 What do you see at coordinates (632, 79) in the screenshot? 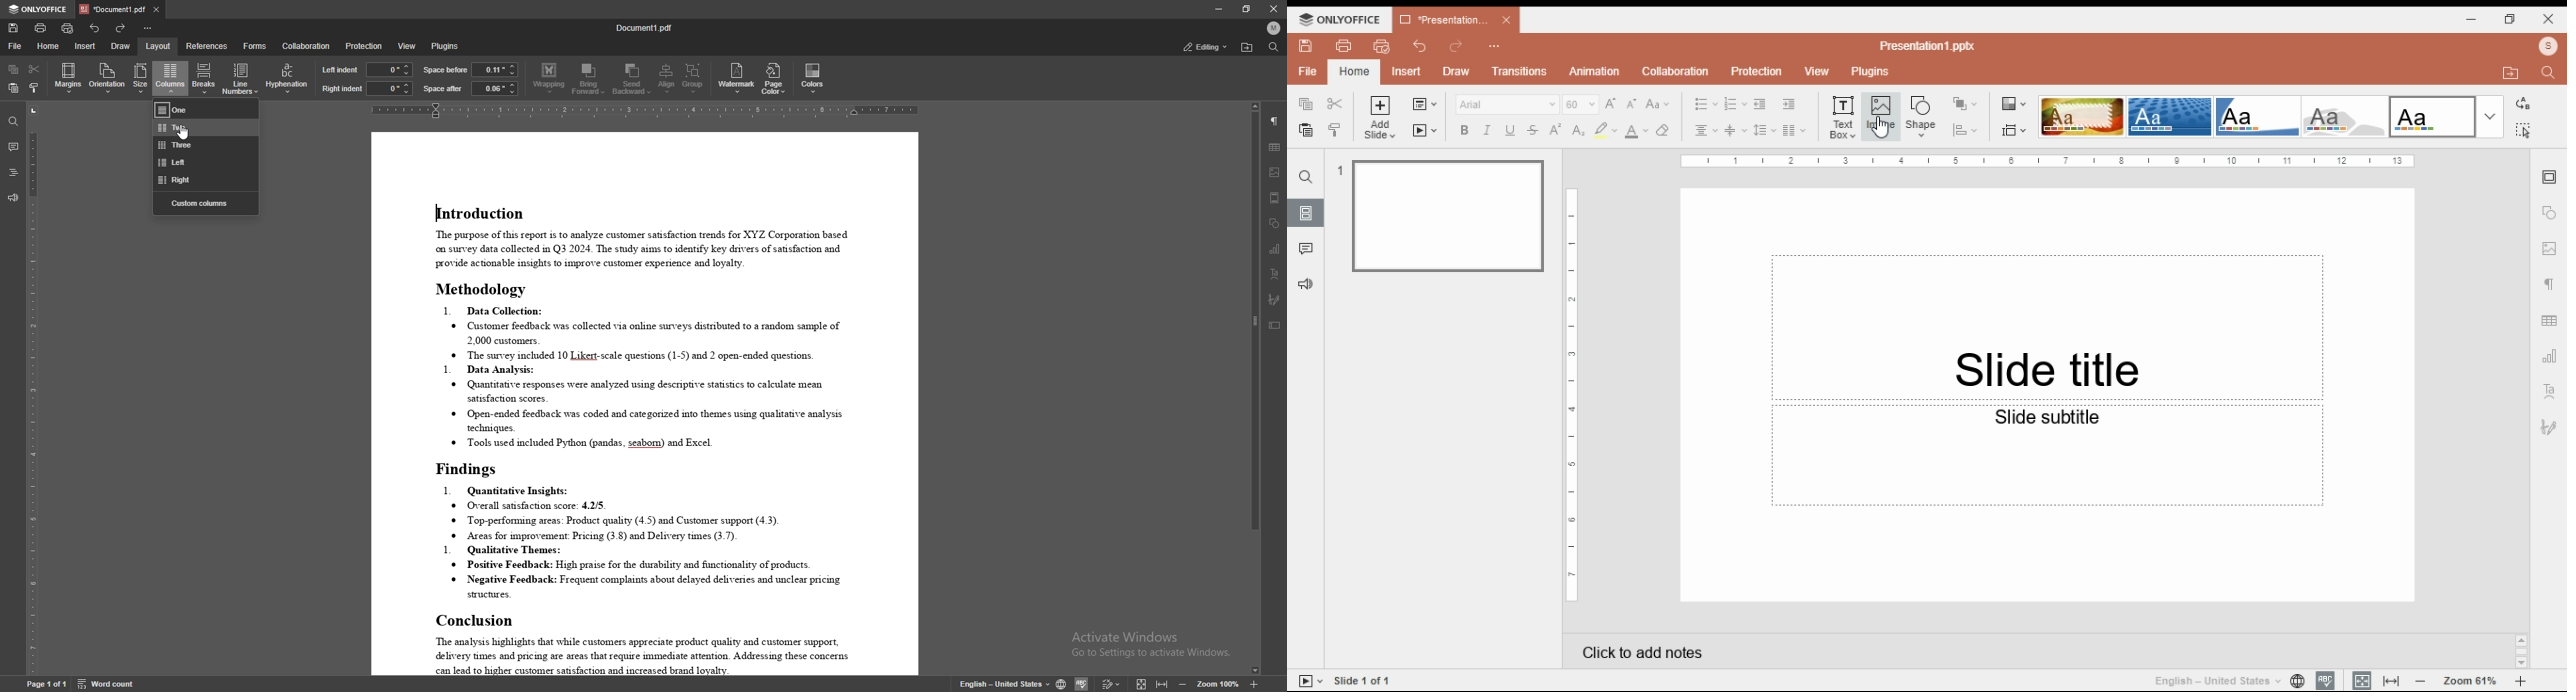
I see `send backward` at bounding box center [632, 79].